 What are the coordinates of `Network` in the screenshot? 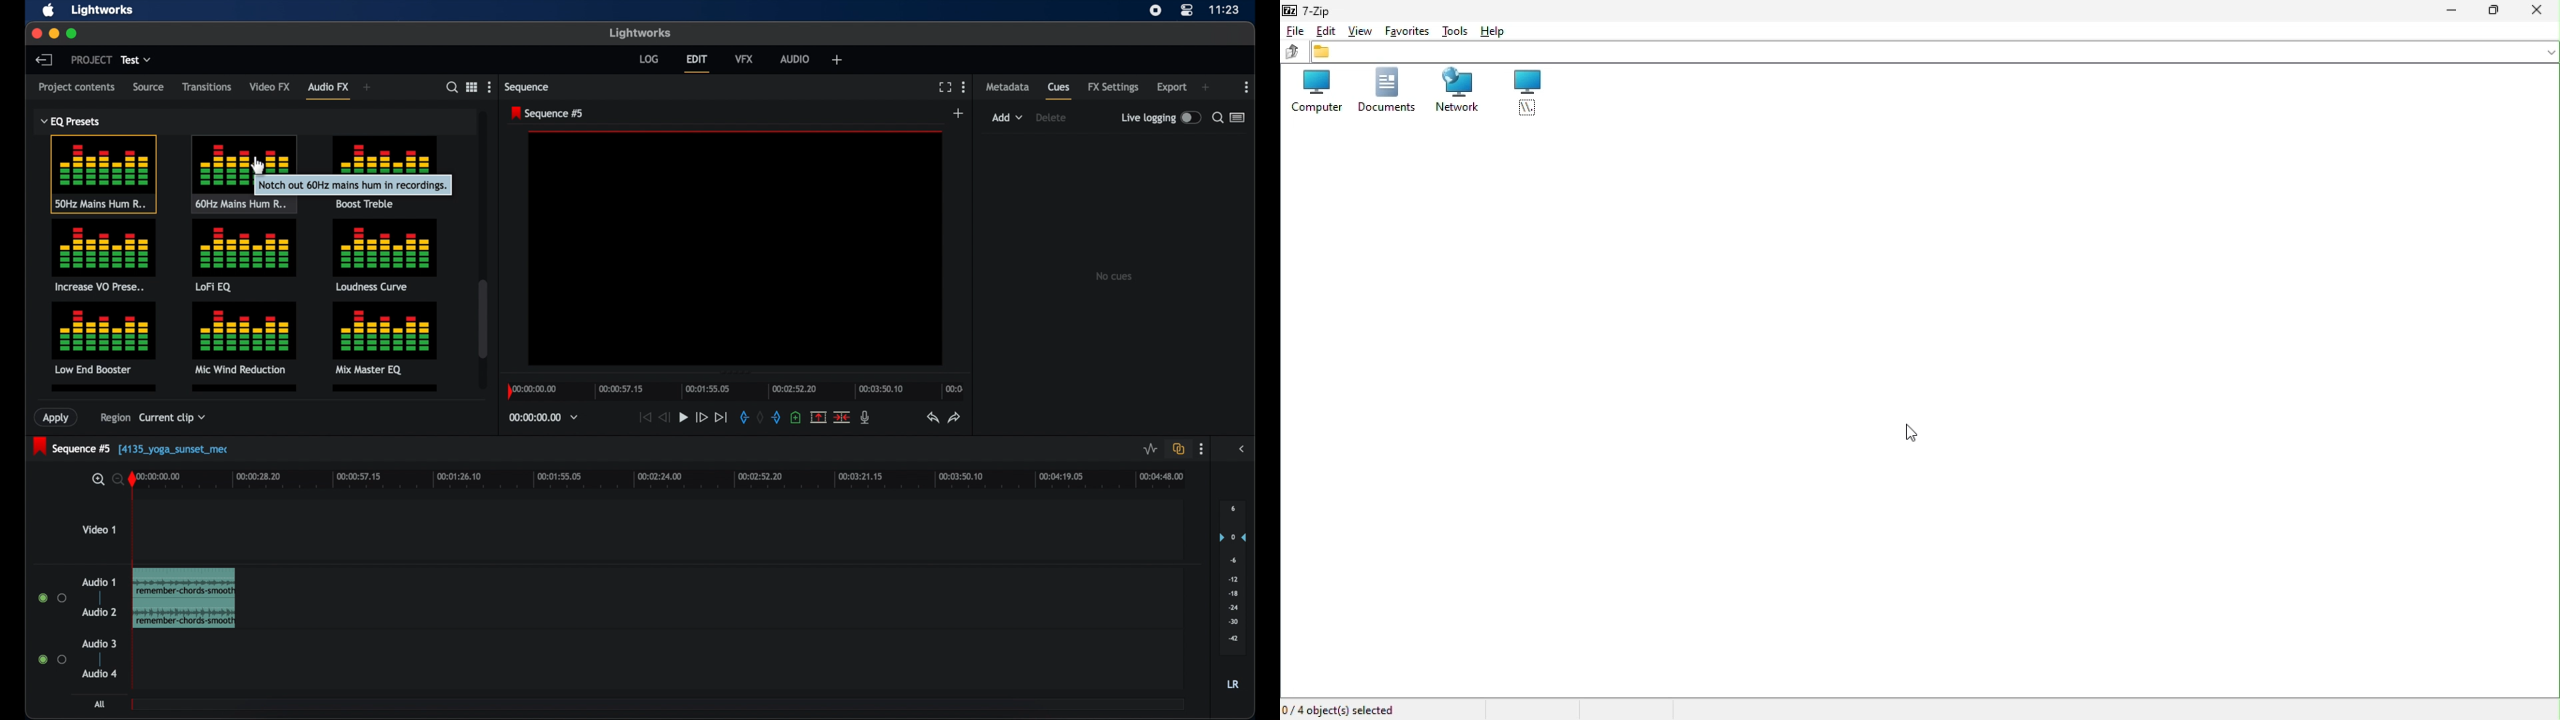 It's located at (1458, 93).